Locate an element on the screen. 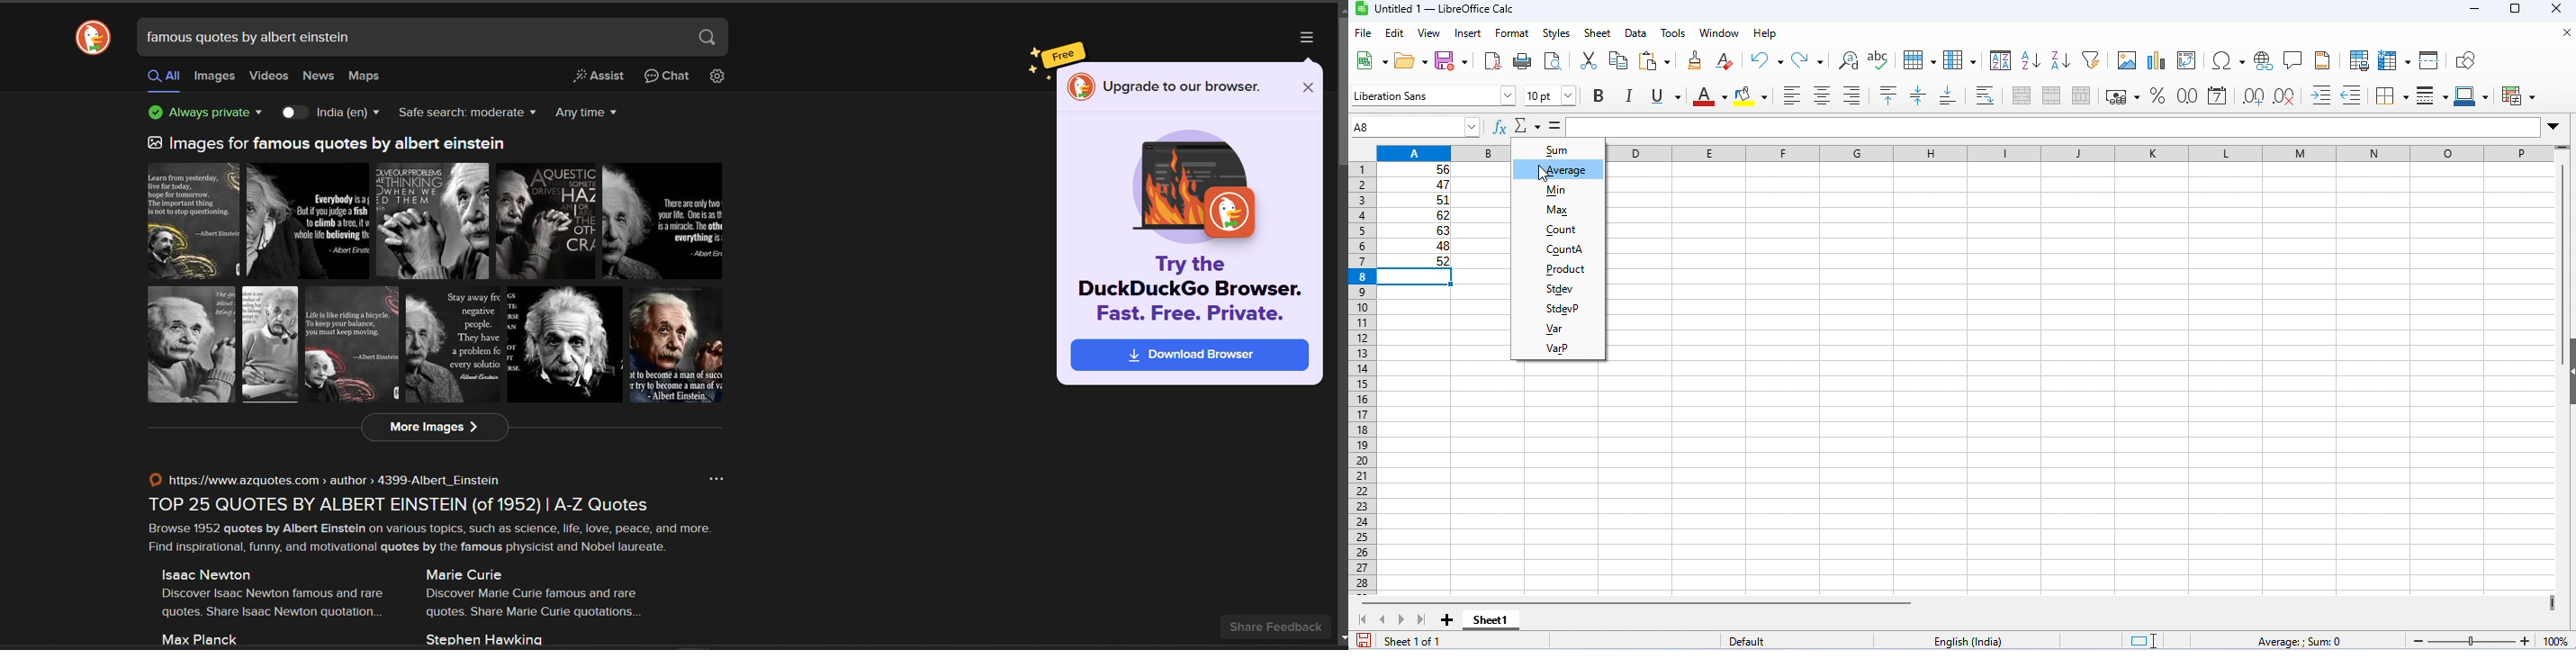 The image size is (2576, 672). logo is located at coordinates (90, 40).